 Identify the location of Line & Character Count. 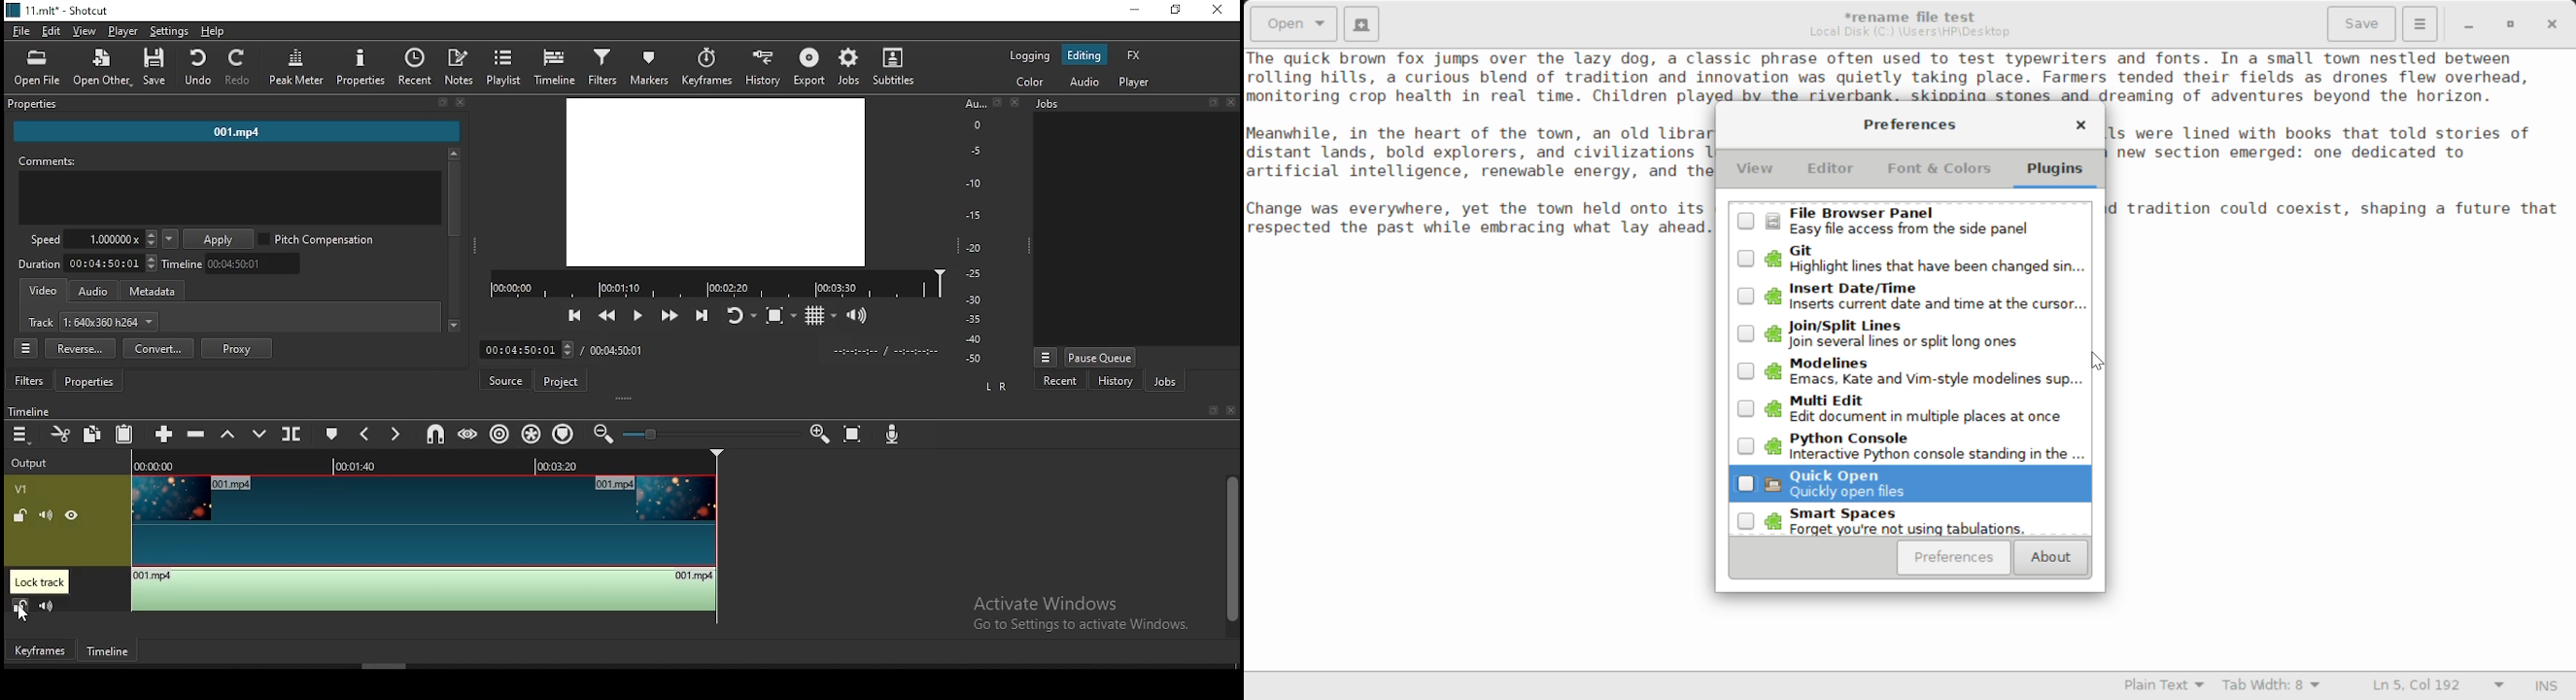
(2439, 687).